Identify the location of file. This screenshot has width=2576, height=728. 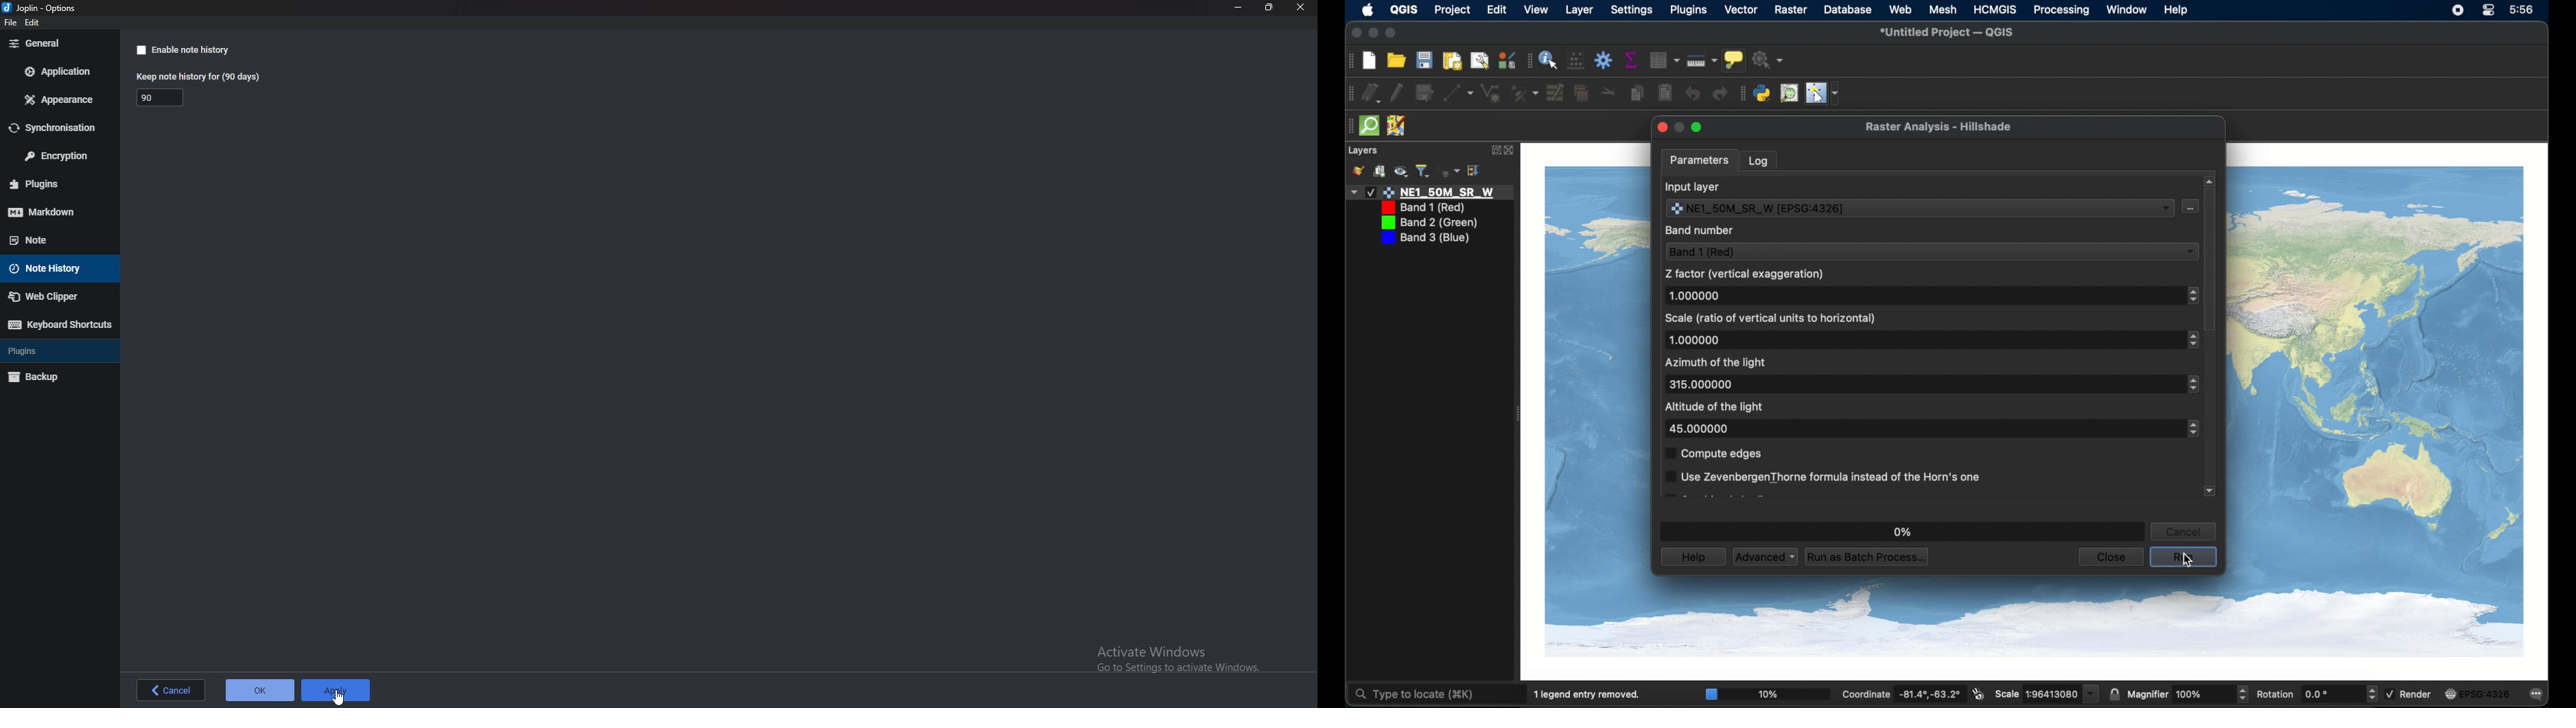
(10, 23).